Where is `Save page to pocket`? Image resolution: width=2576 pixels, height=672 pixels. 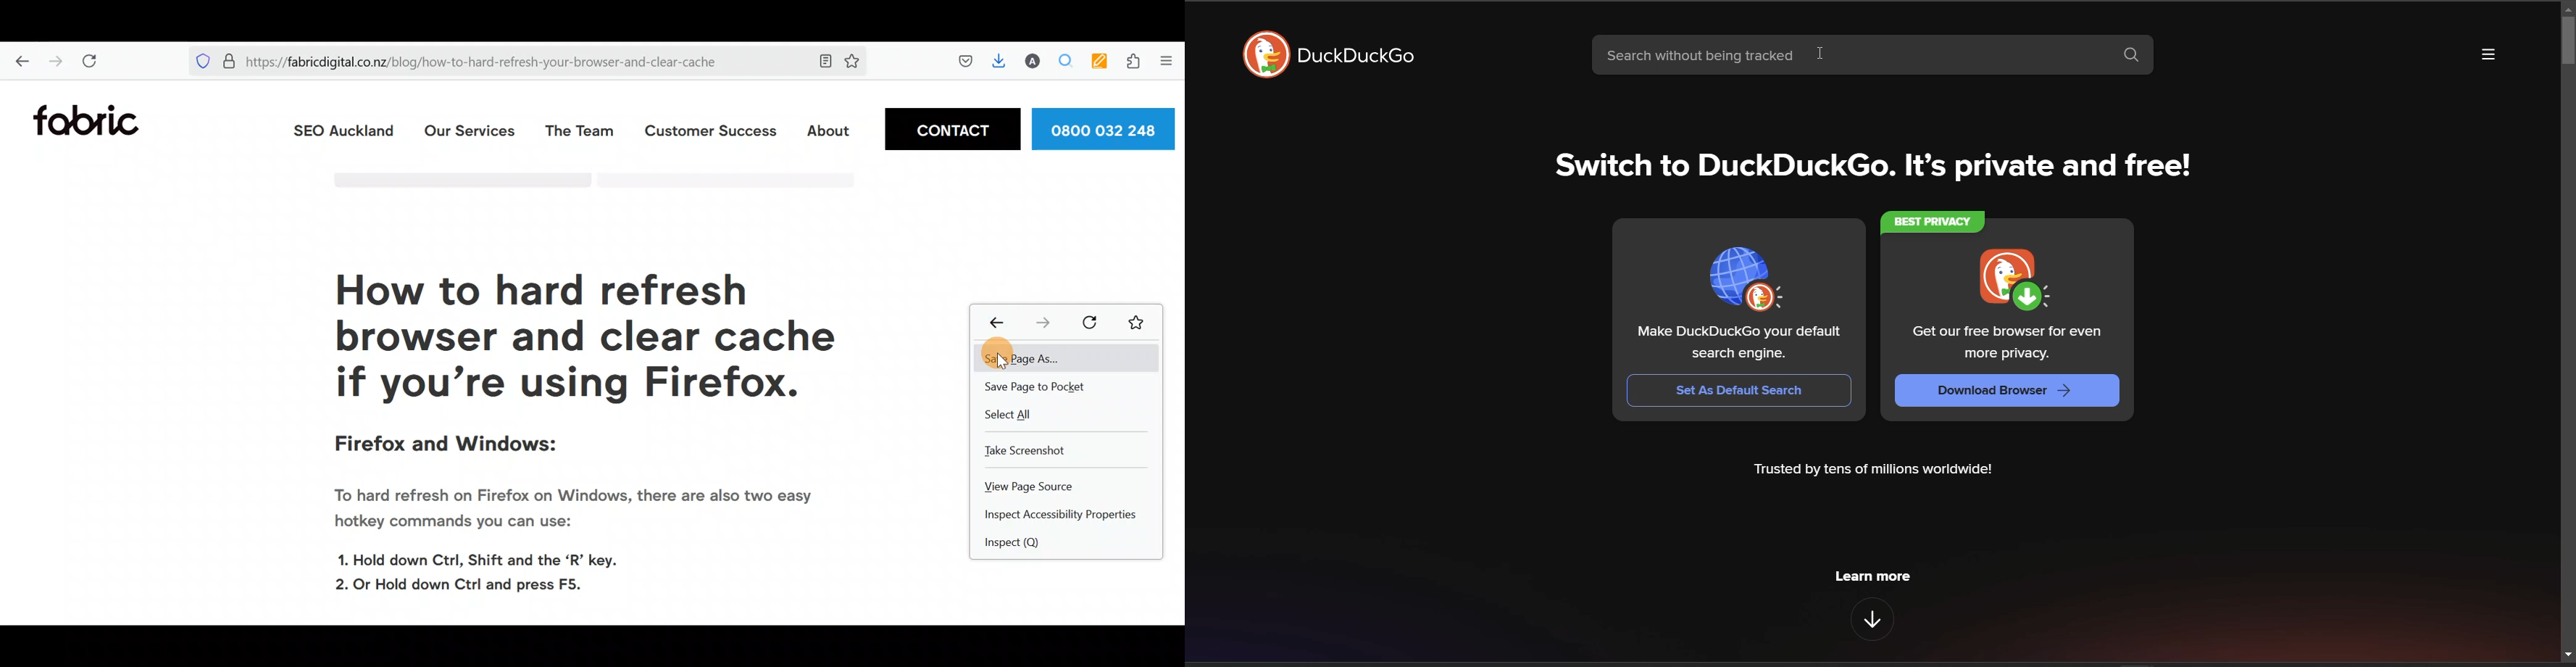 Save page to pocket is located at coordinates (1034, 388).